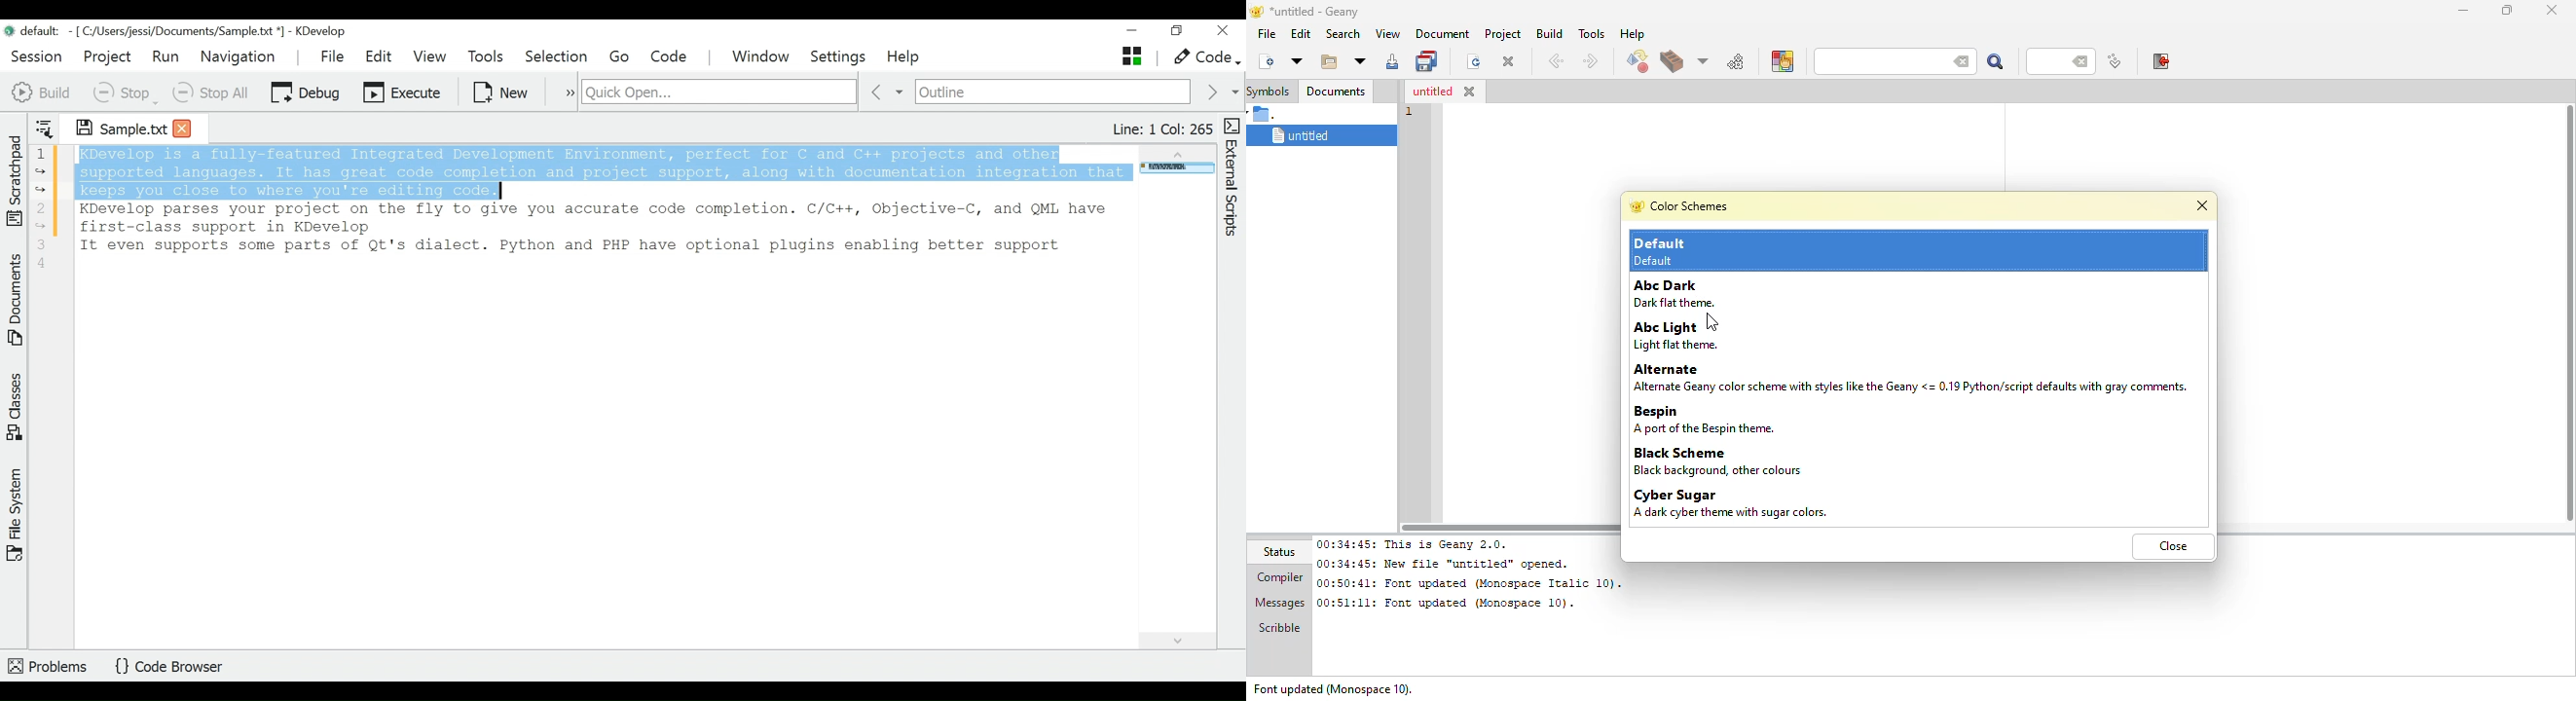 The width and height of the screenshot is (2576, 728). I want to click on status, so click(1283, 552).